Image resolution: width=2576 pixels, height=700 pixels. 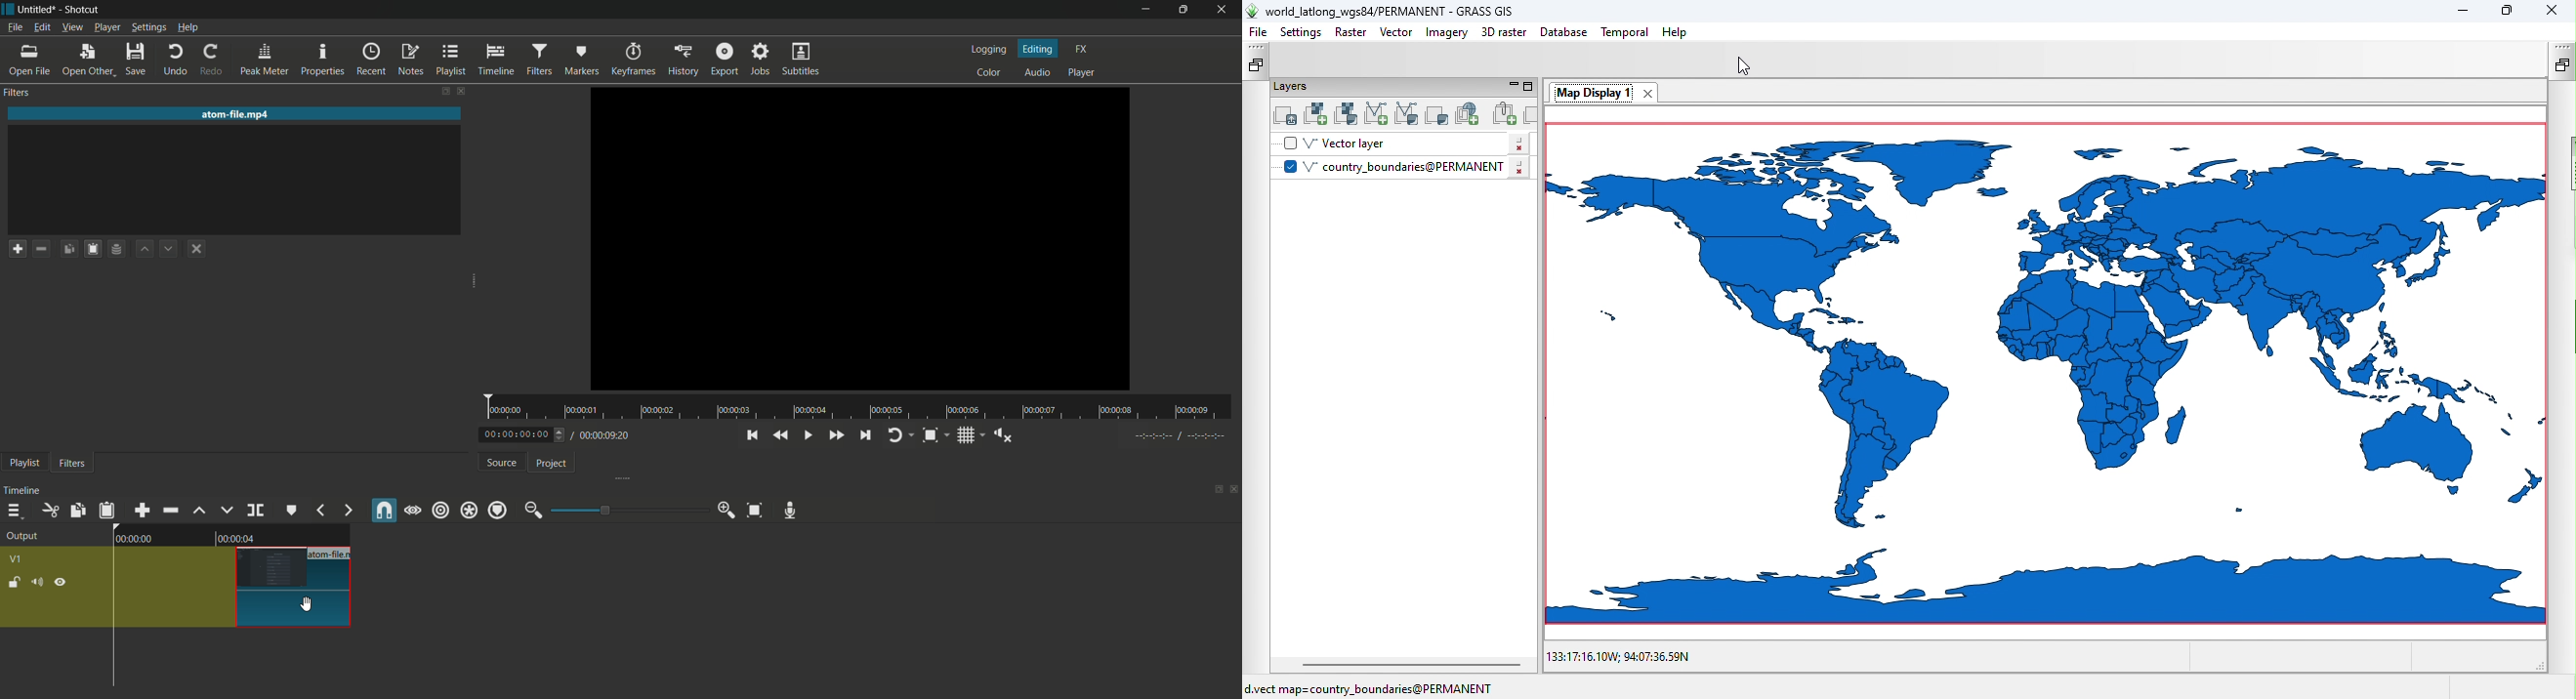 What do you see at coordinates (807, 434) in the screenshot?
I see `toggle play or pause` at bounding box center [807, 434].